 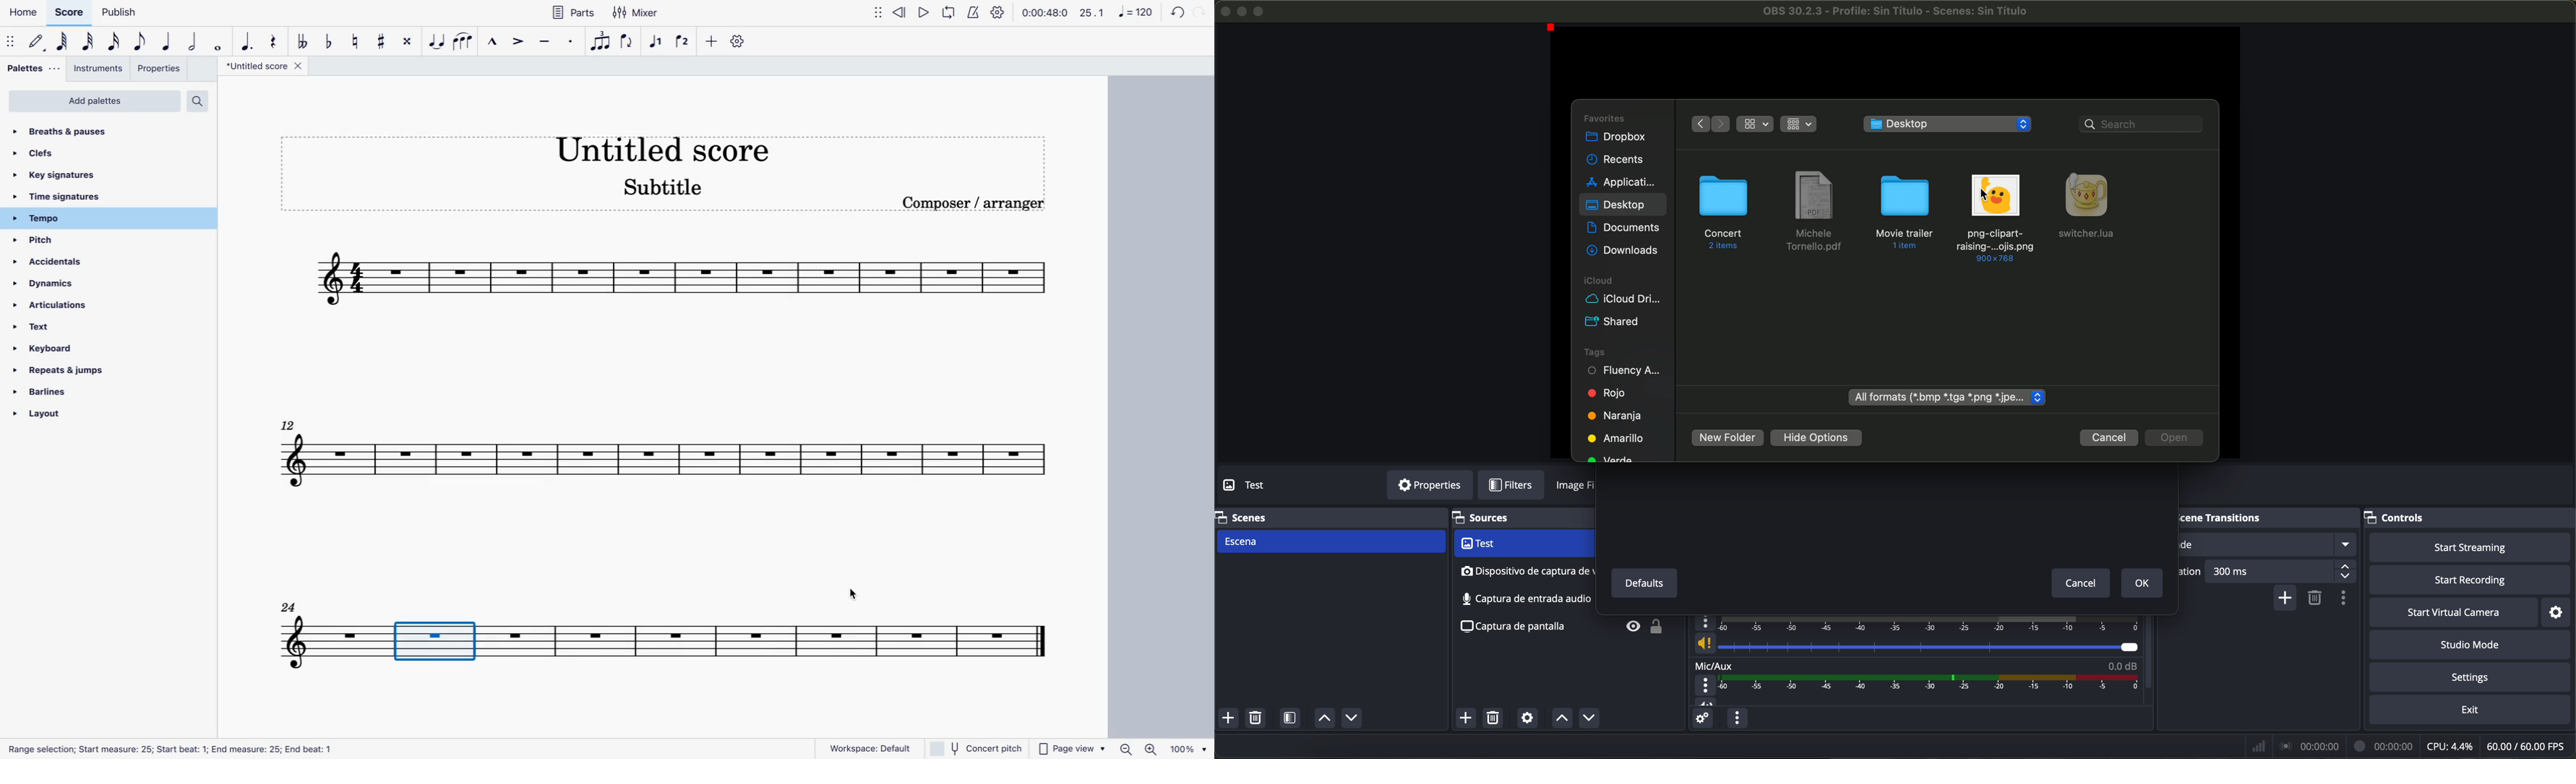 I want to click on search bar, so click(x=2143, y=124).